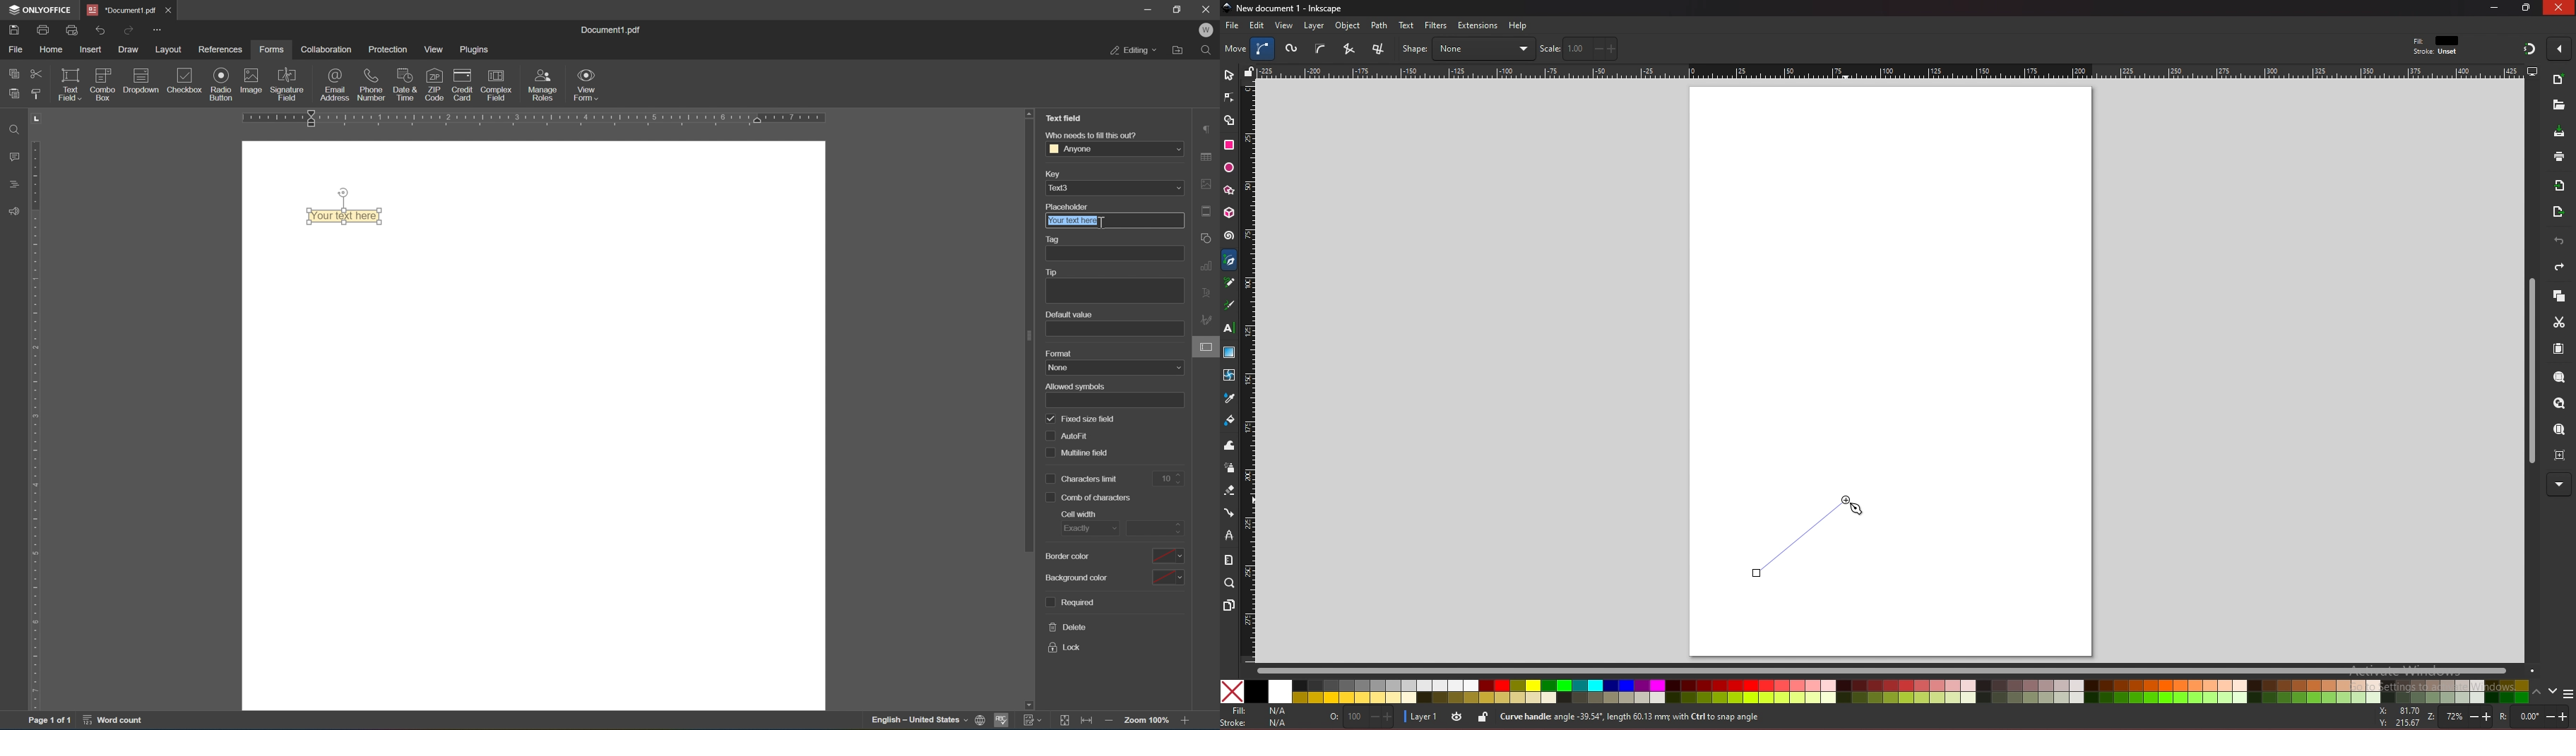  I want to click on cell width, so click(1079, 513).